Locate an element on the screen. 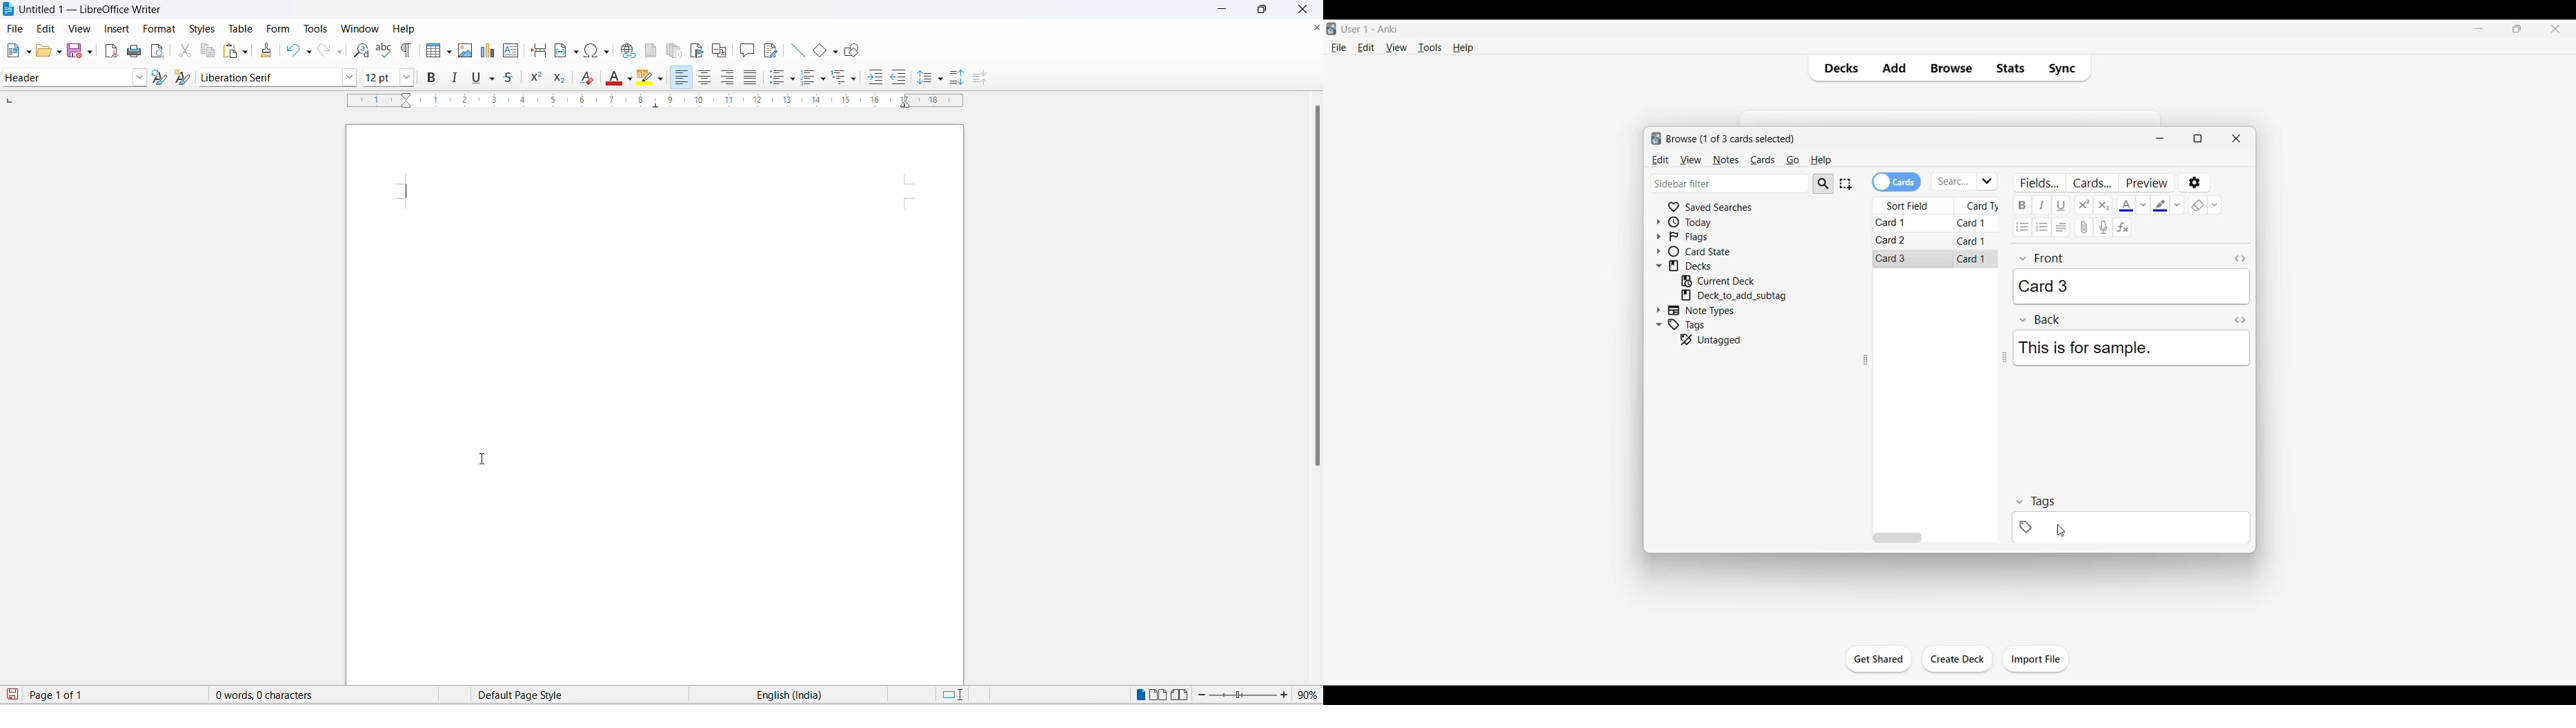 Image resolution: width=2576 pixels, height=728 pixels. Horizontal slide bar is located at coordinates (1897, 538).